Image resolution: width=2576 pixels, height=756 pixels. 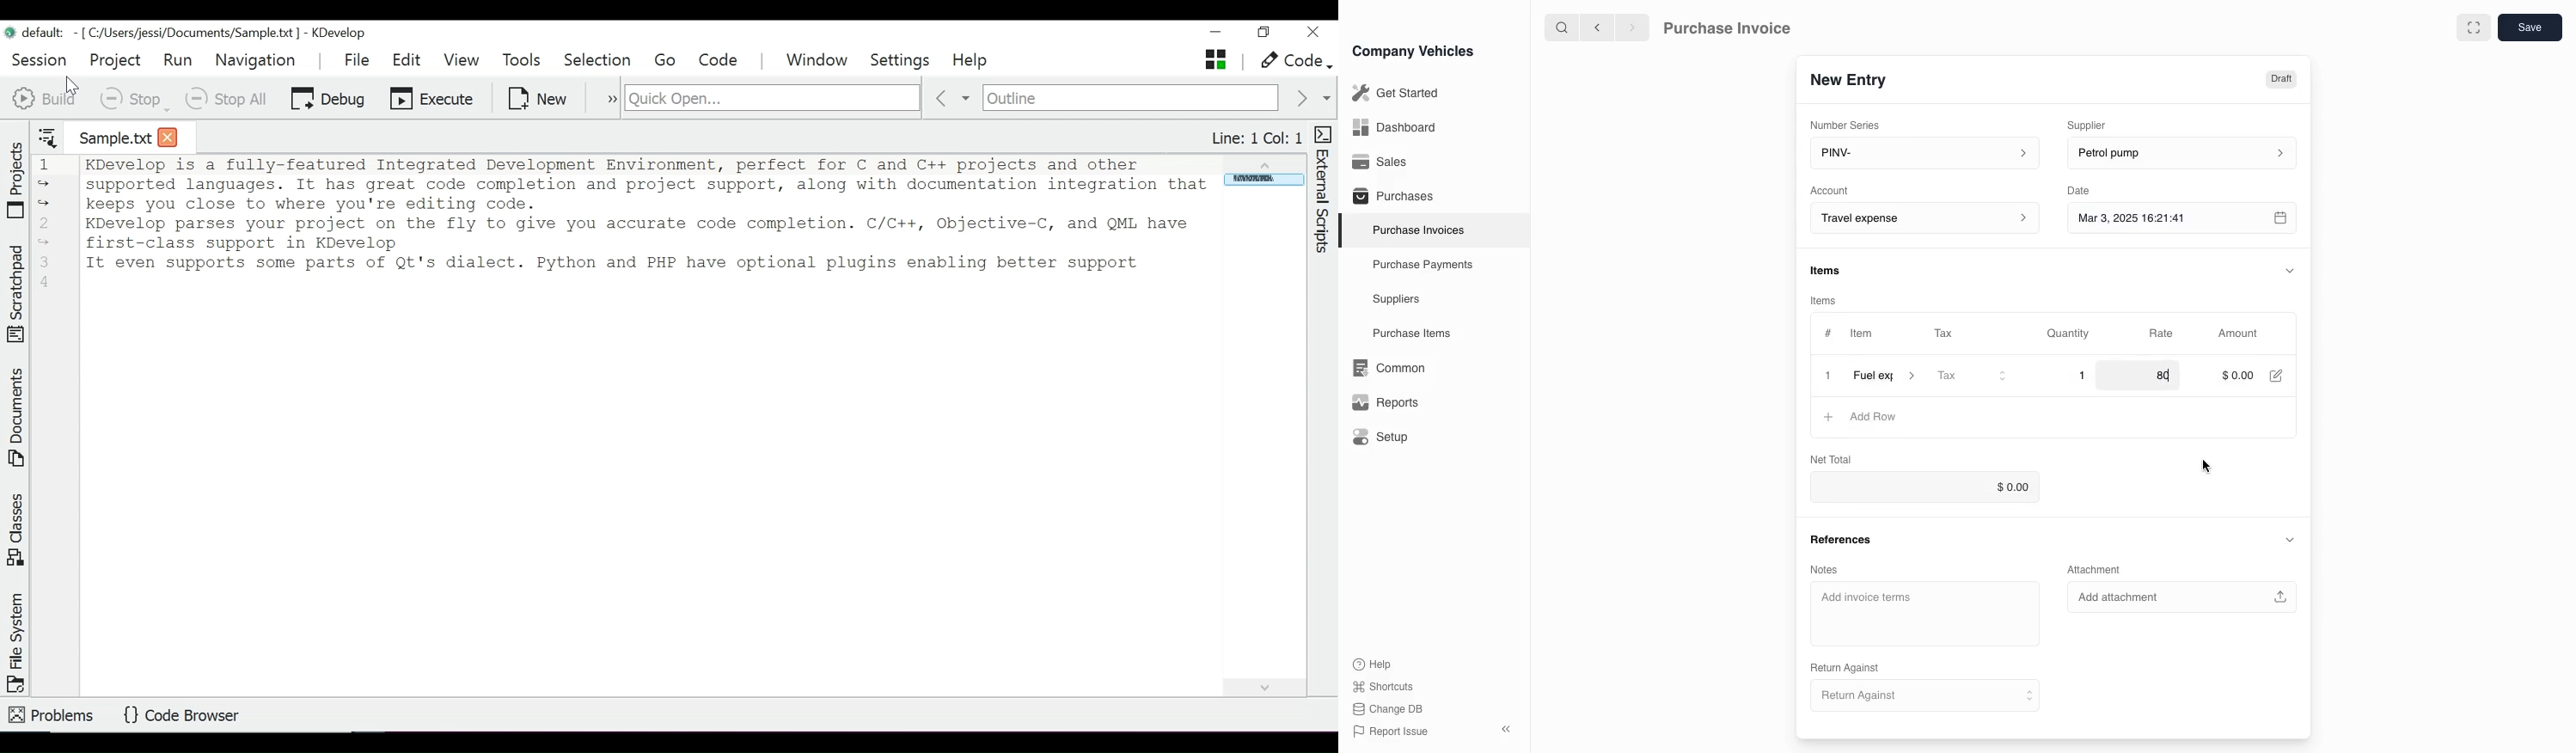 I want to click on Return Against, so click(x=1922, y=696).